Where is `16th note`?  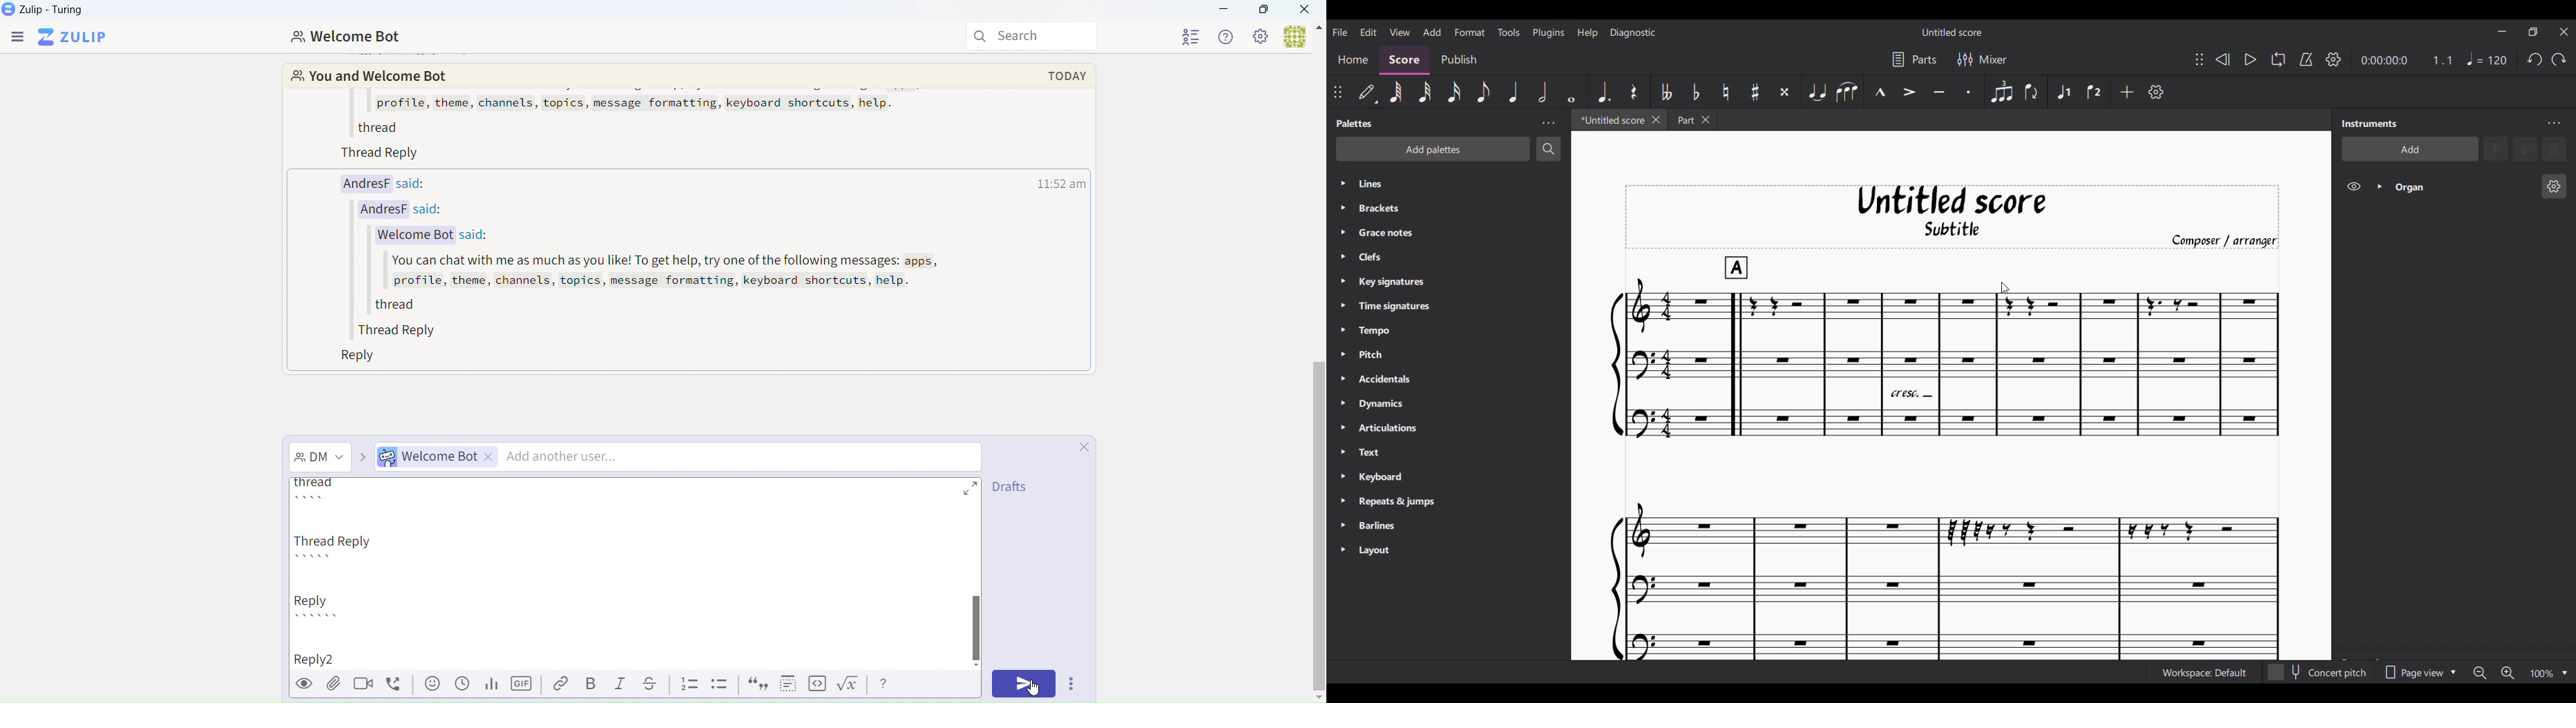 16th note is located at coordinates (1454, 92).